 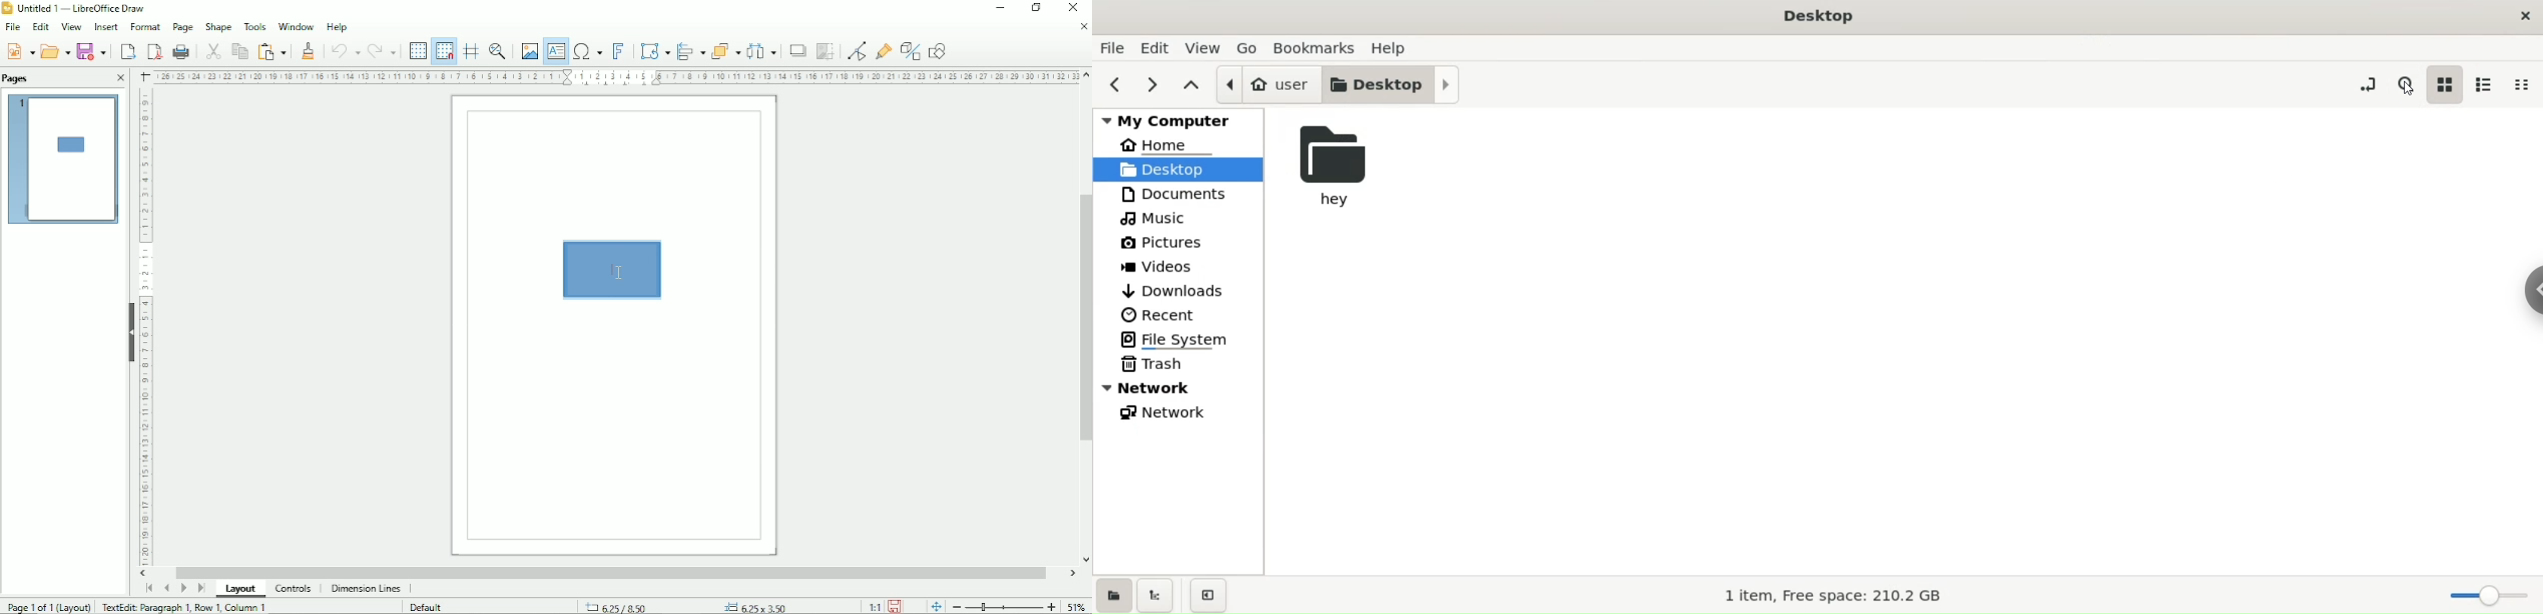 What do you see at coordinates (166, 588) in the screenshot?
I see `Scroll to previous page` at bounding box center [166, 588].